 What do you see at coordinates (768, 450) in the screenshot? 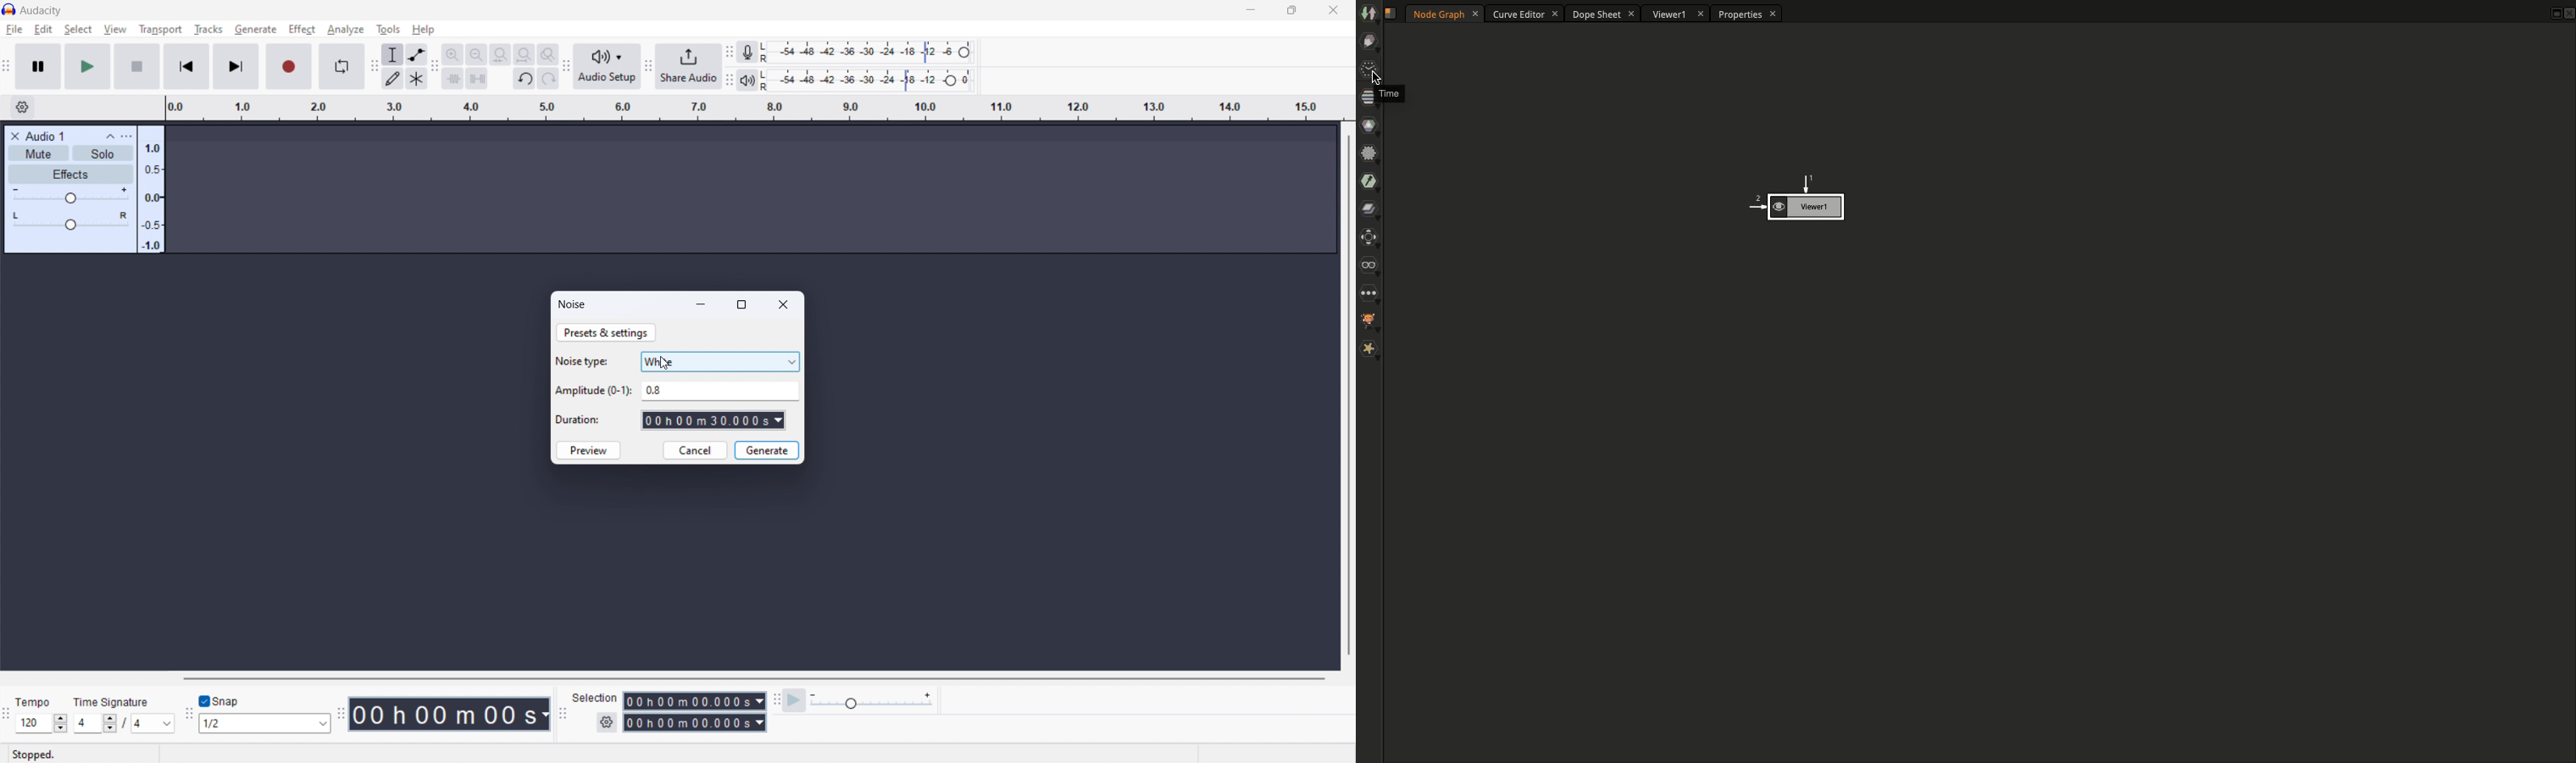
I see `generate` at bounding box center [768, 450].